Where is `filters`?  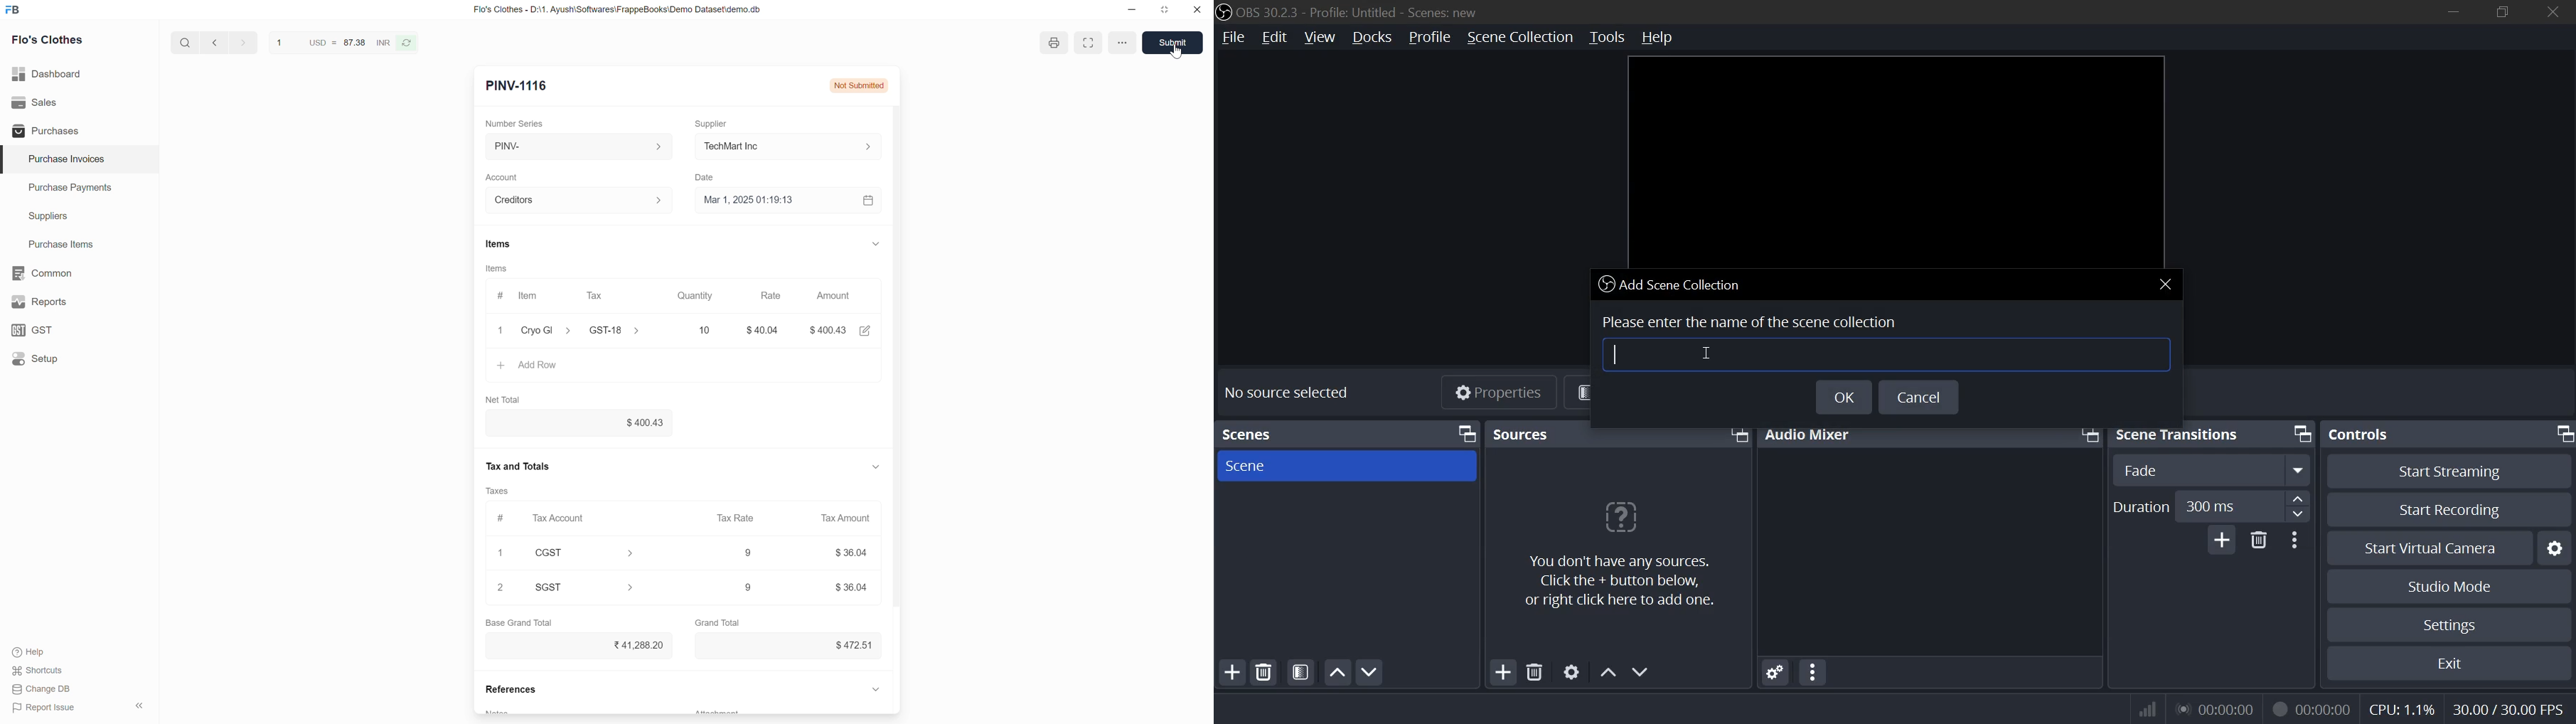
filters is located at coordinates (1618, 391).